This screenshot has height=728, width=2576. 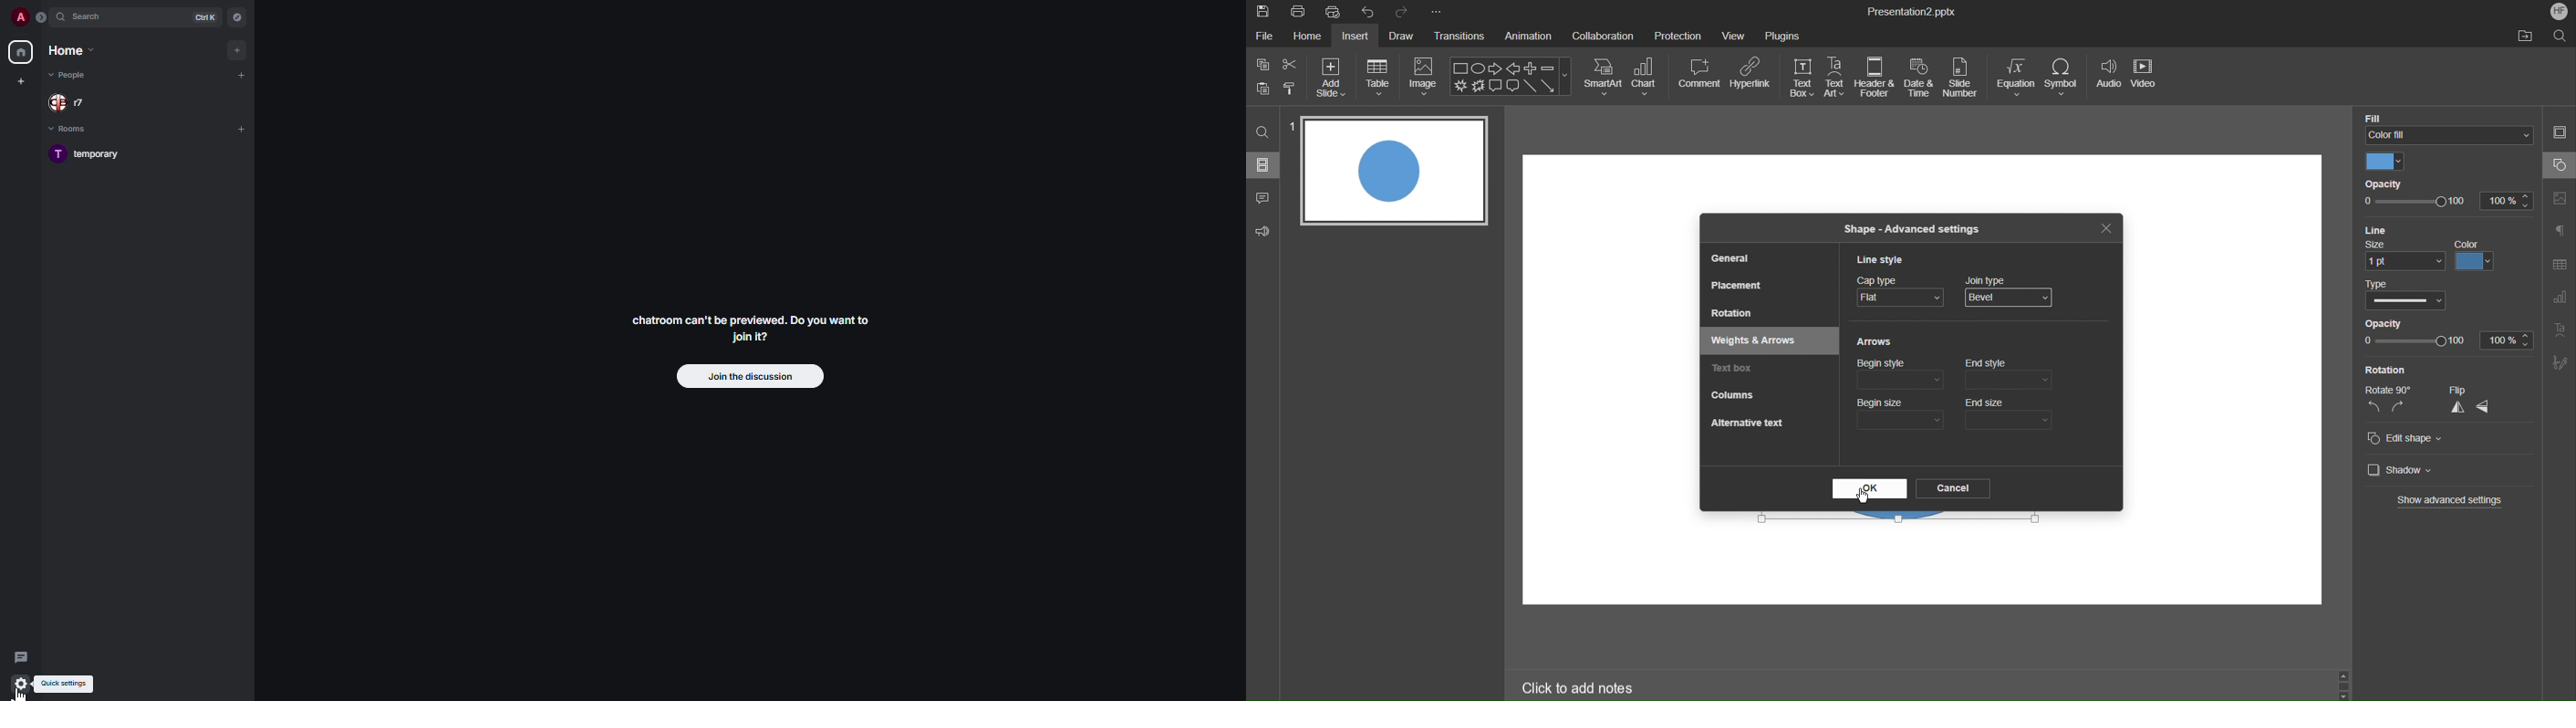 What do you see at coordinates (1783, 33) in the screenshot?
I see `Plugins` at bounding box center [1783, 33].